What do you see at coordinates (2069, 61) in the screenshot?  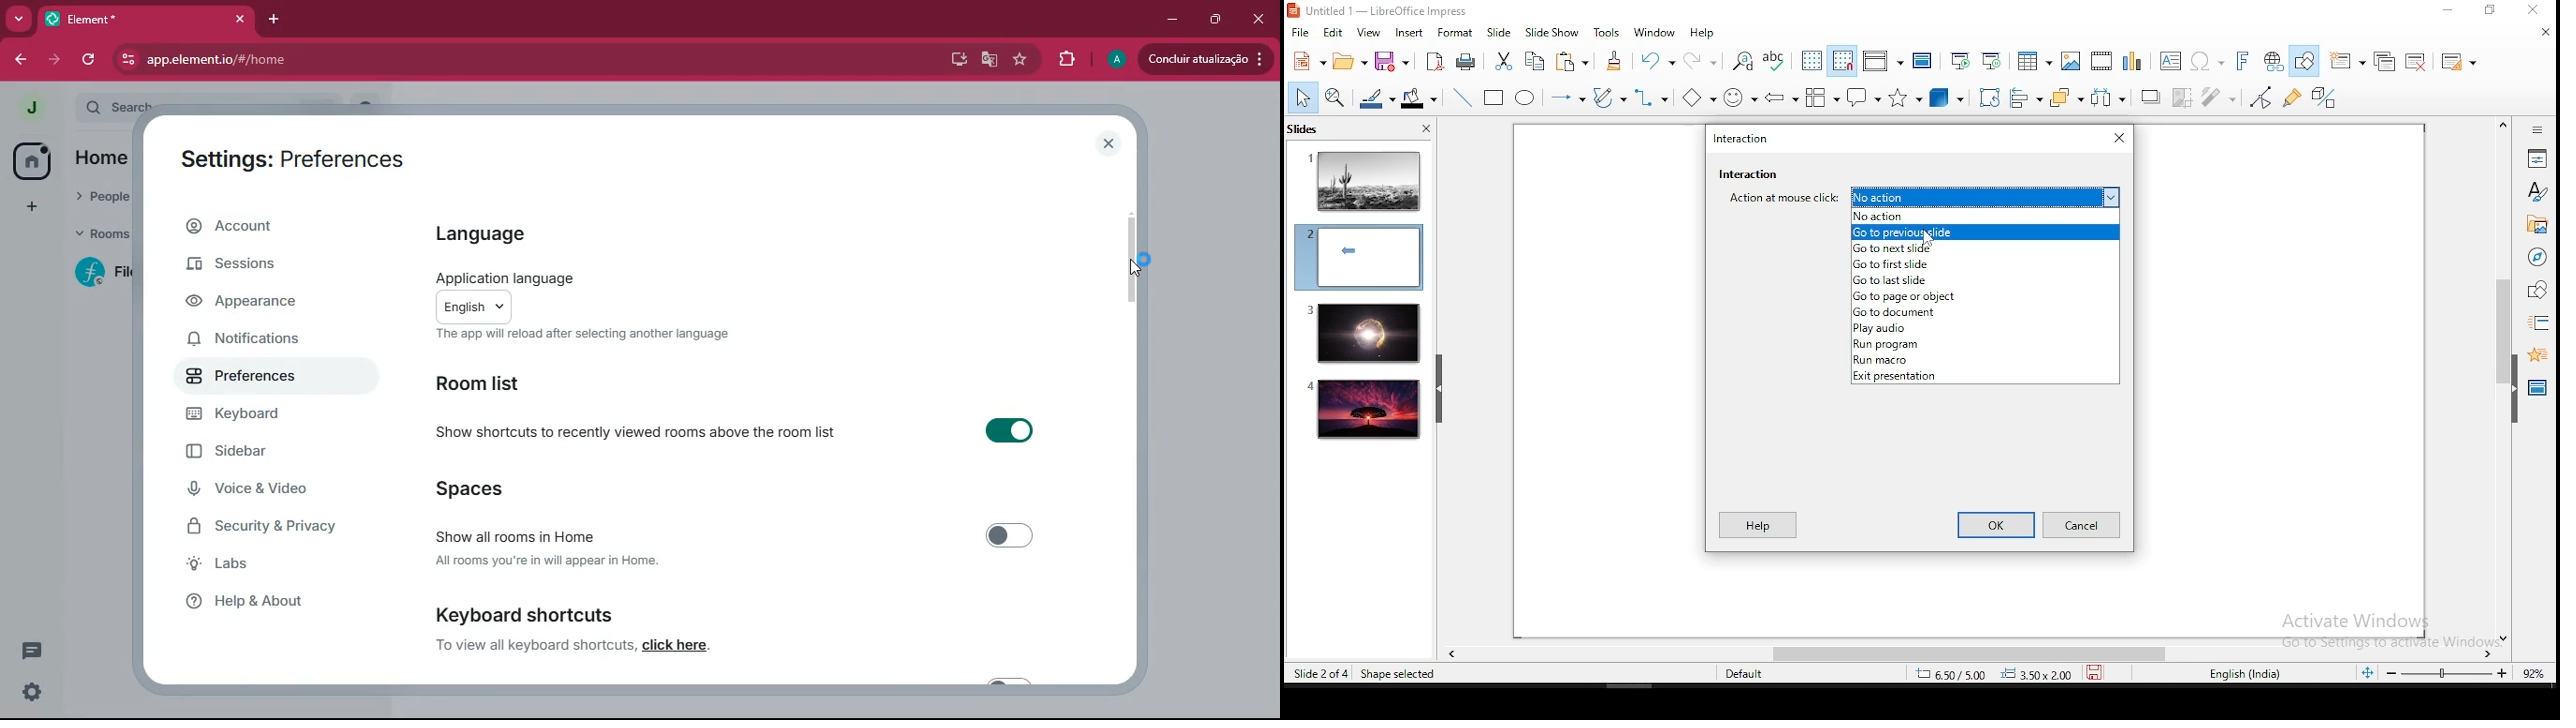 I see `images` at bounding box center [2069, 61].